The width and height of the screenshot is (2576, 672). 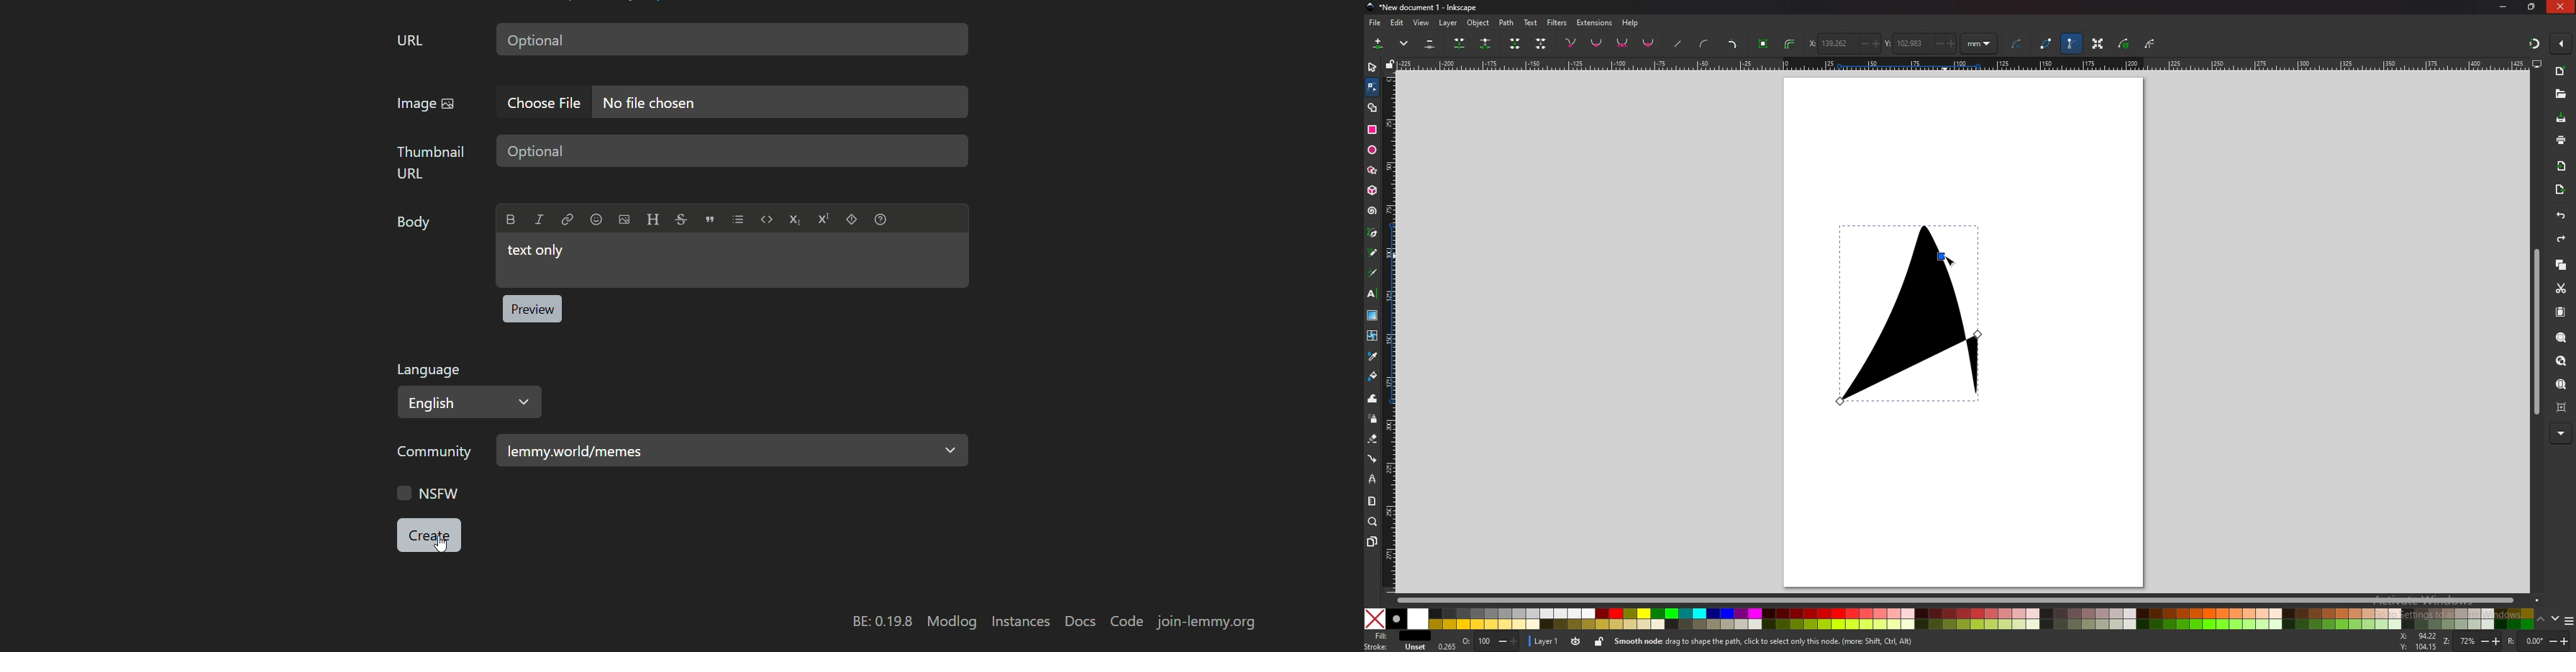 What do you see at coordinates (2538, 64) in the screenshot?
I see `display options` at bounding box center [2538, 64].